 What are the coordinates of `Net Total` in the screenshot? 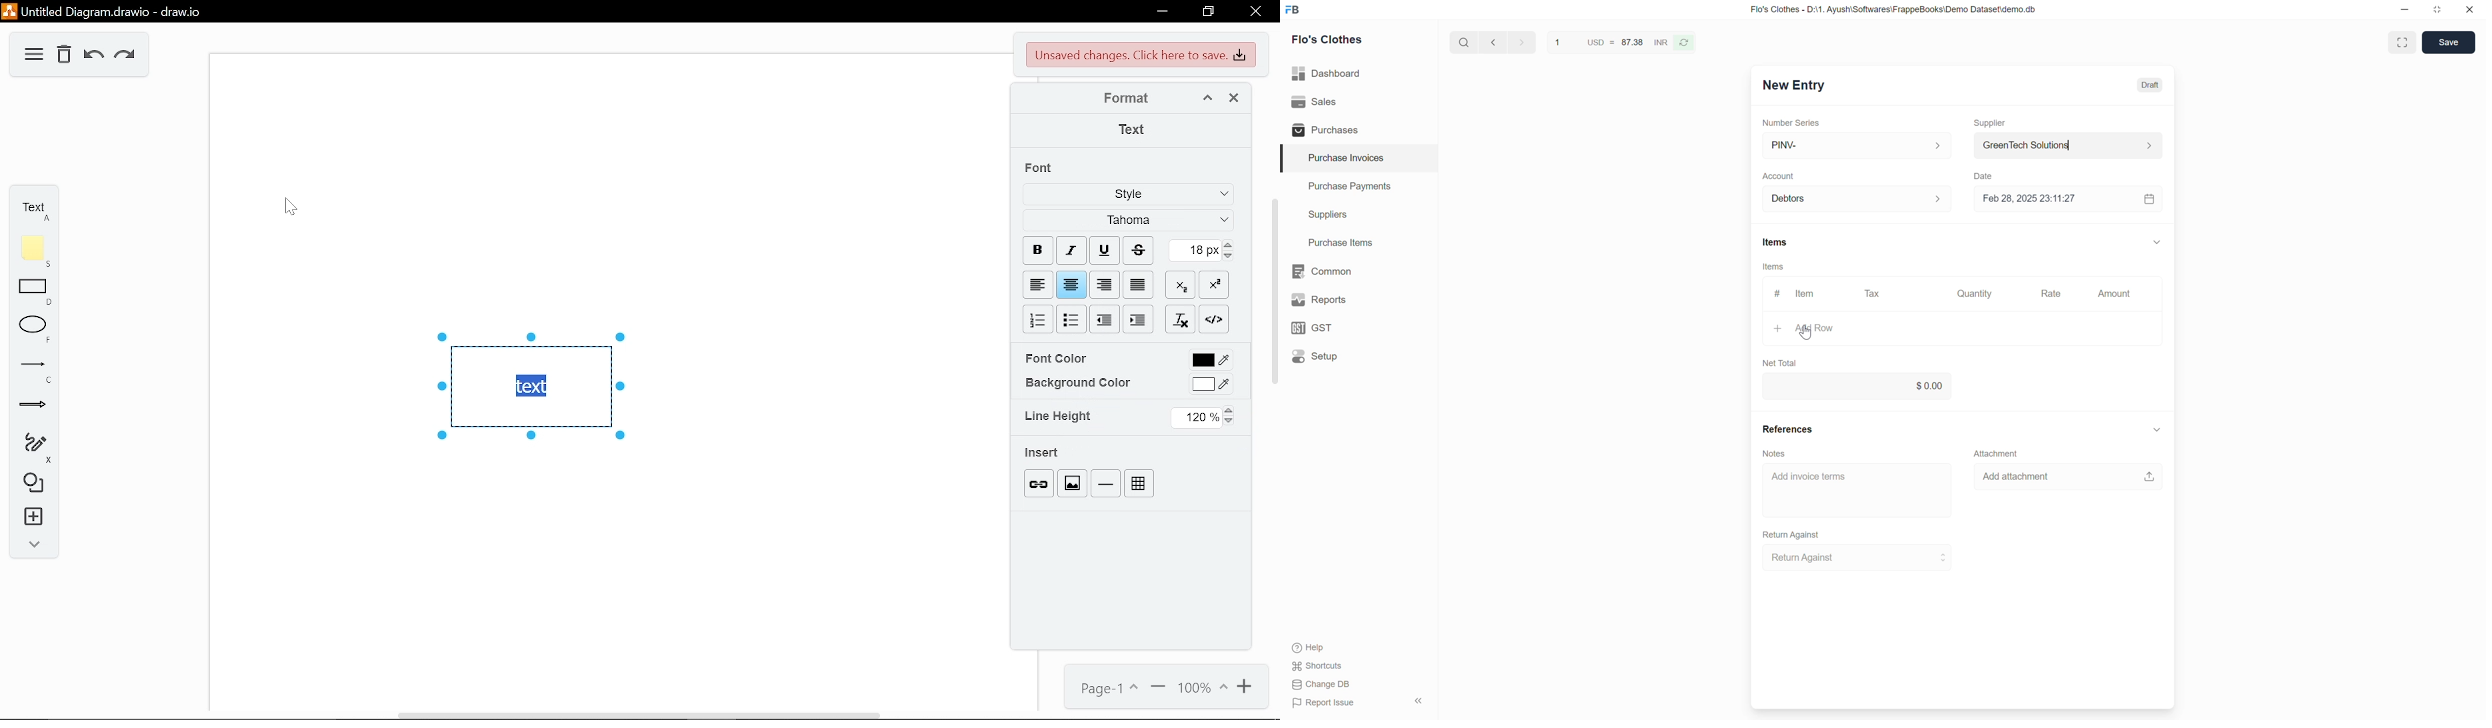 It's located at (1780, 363).